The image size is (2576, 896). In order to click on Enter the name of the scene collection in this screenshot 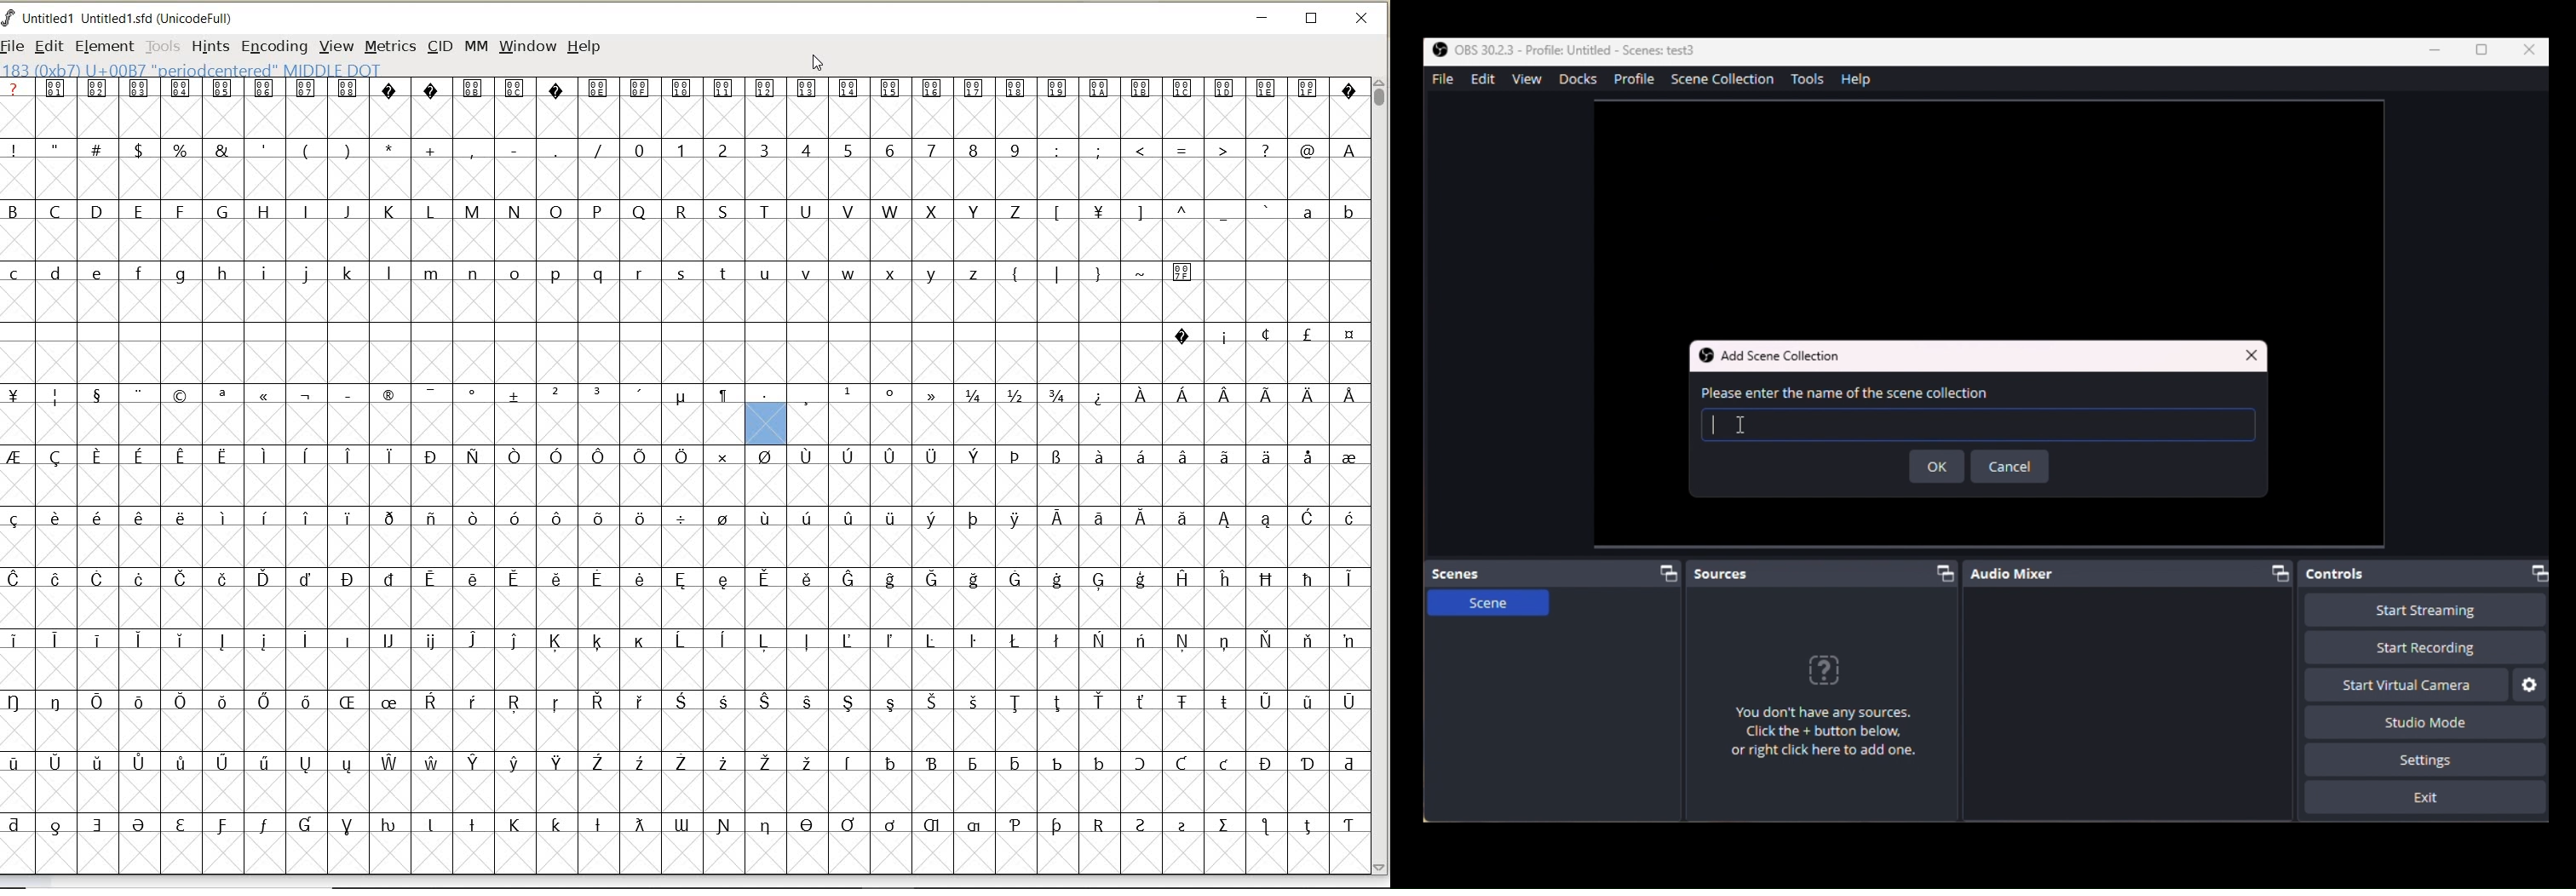, I will do `click(1981, 395)`.